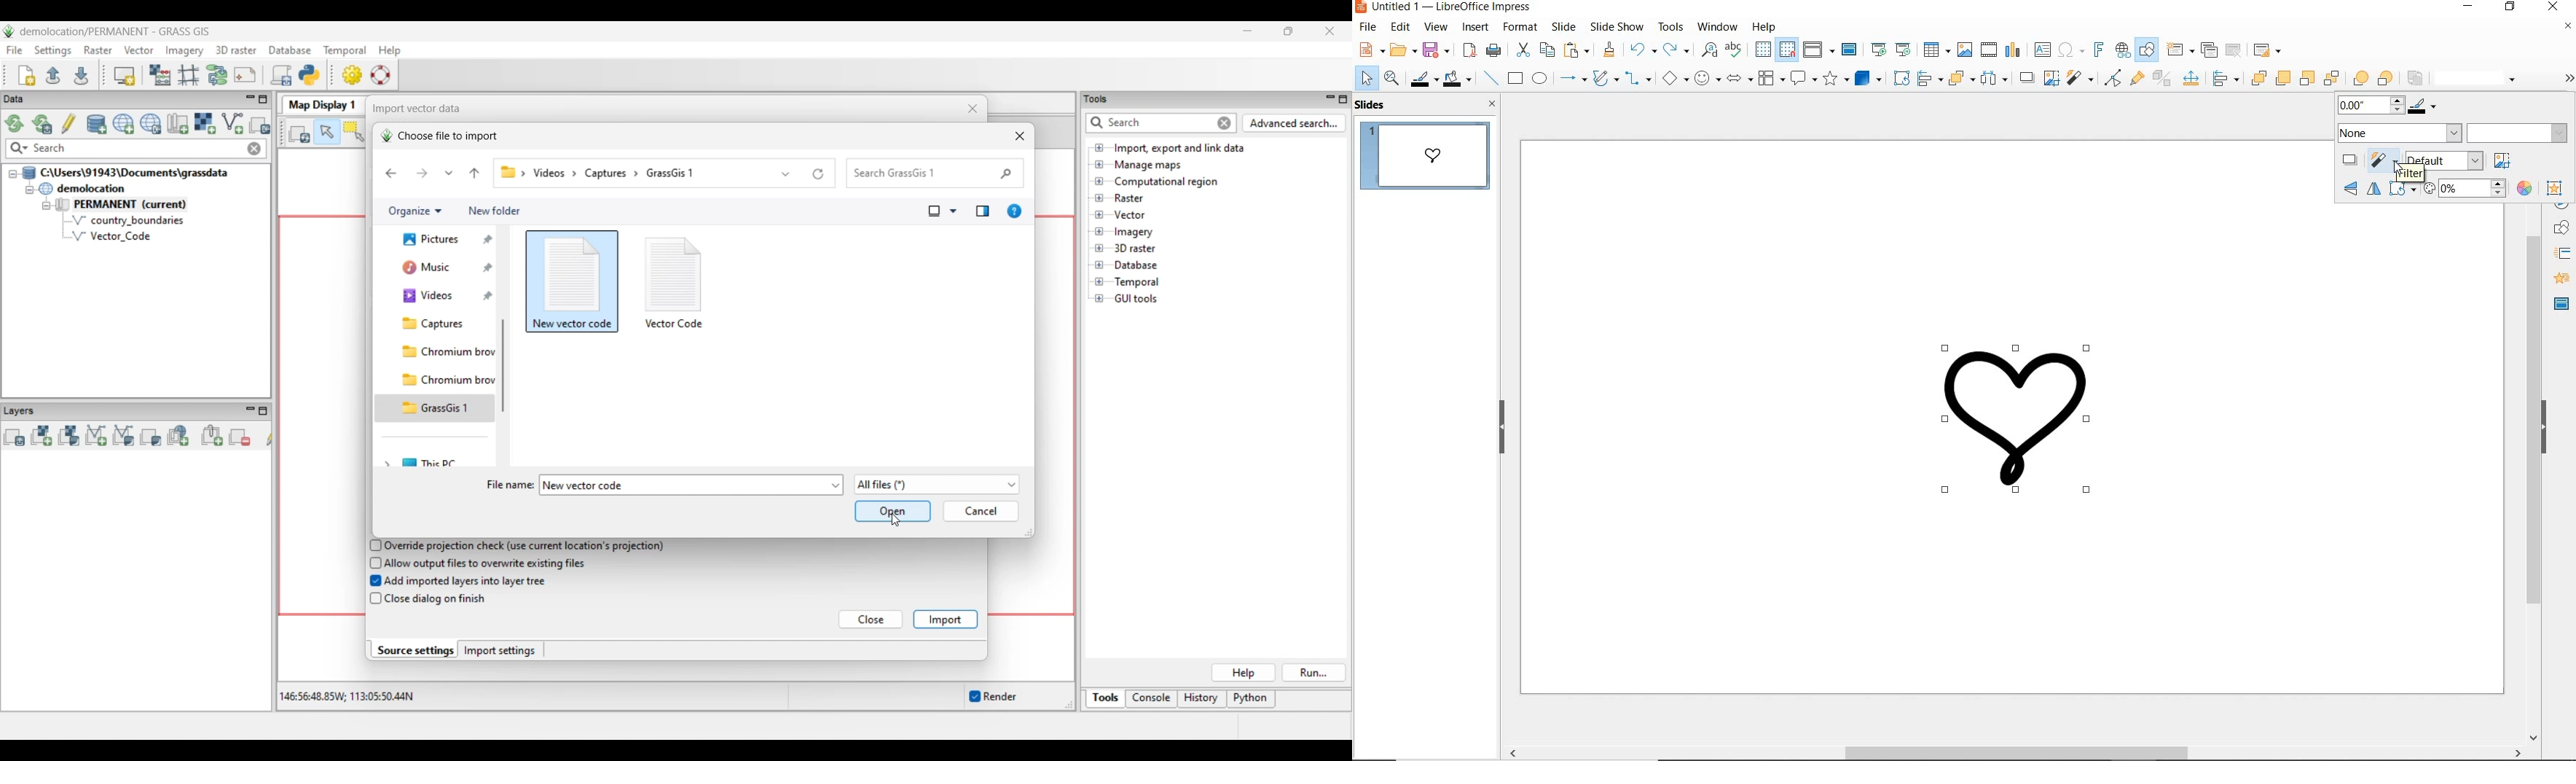 The image size is (2576, 784). I want to click on zoom and pan, so click(1390, 78).